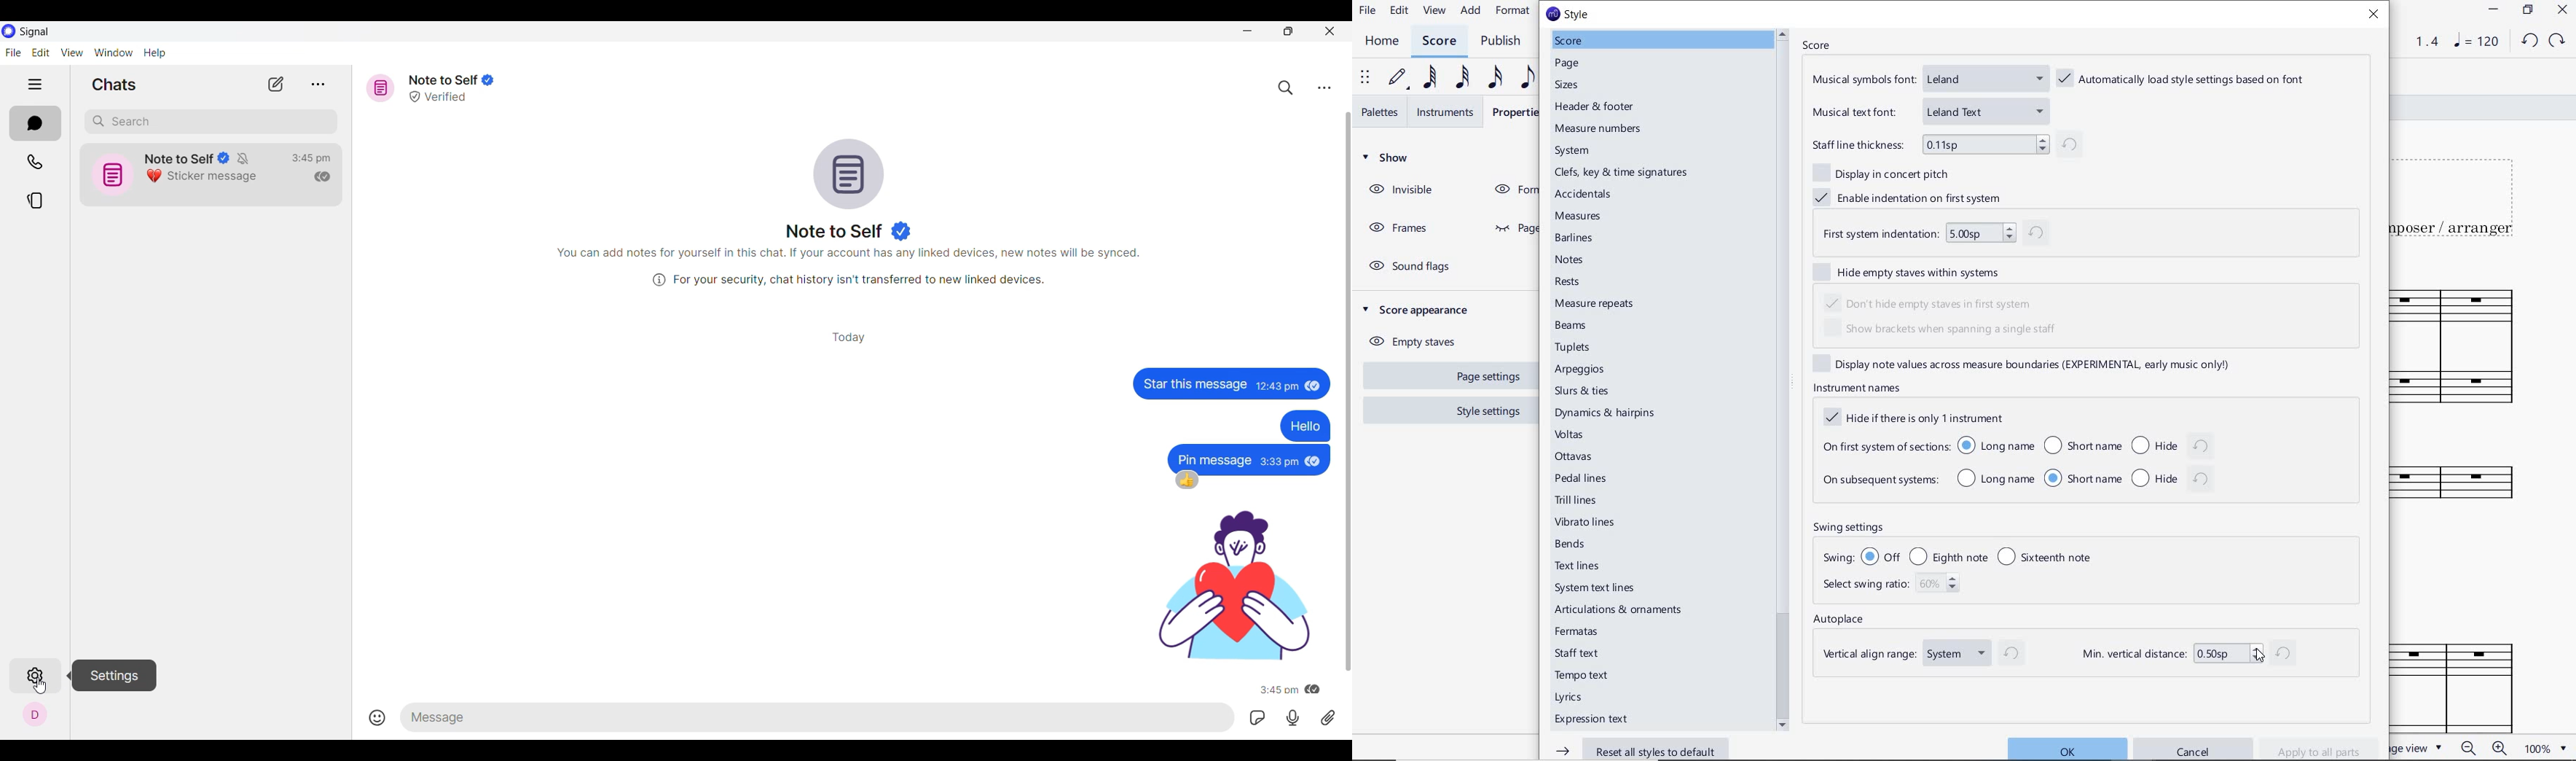 The width and height of the screenshot is (2576, 784). Describe the element at coordinates (451, 88) in the screenshot. I see `Details of message receiver ` at that location.